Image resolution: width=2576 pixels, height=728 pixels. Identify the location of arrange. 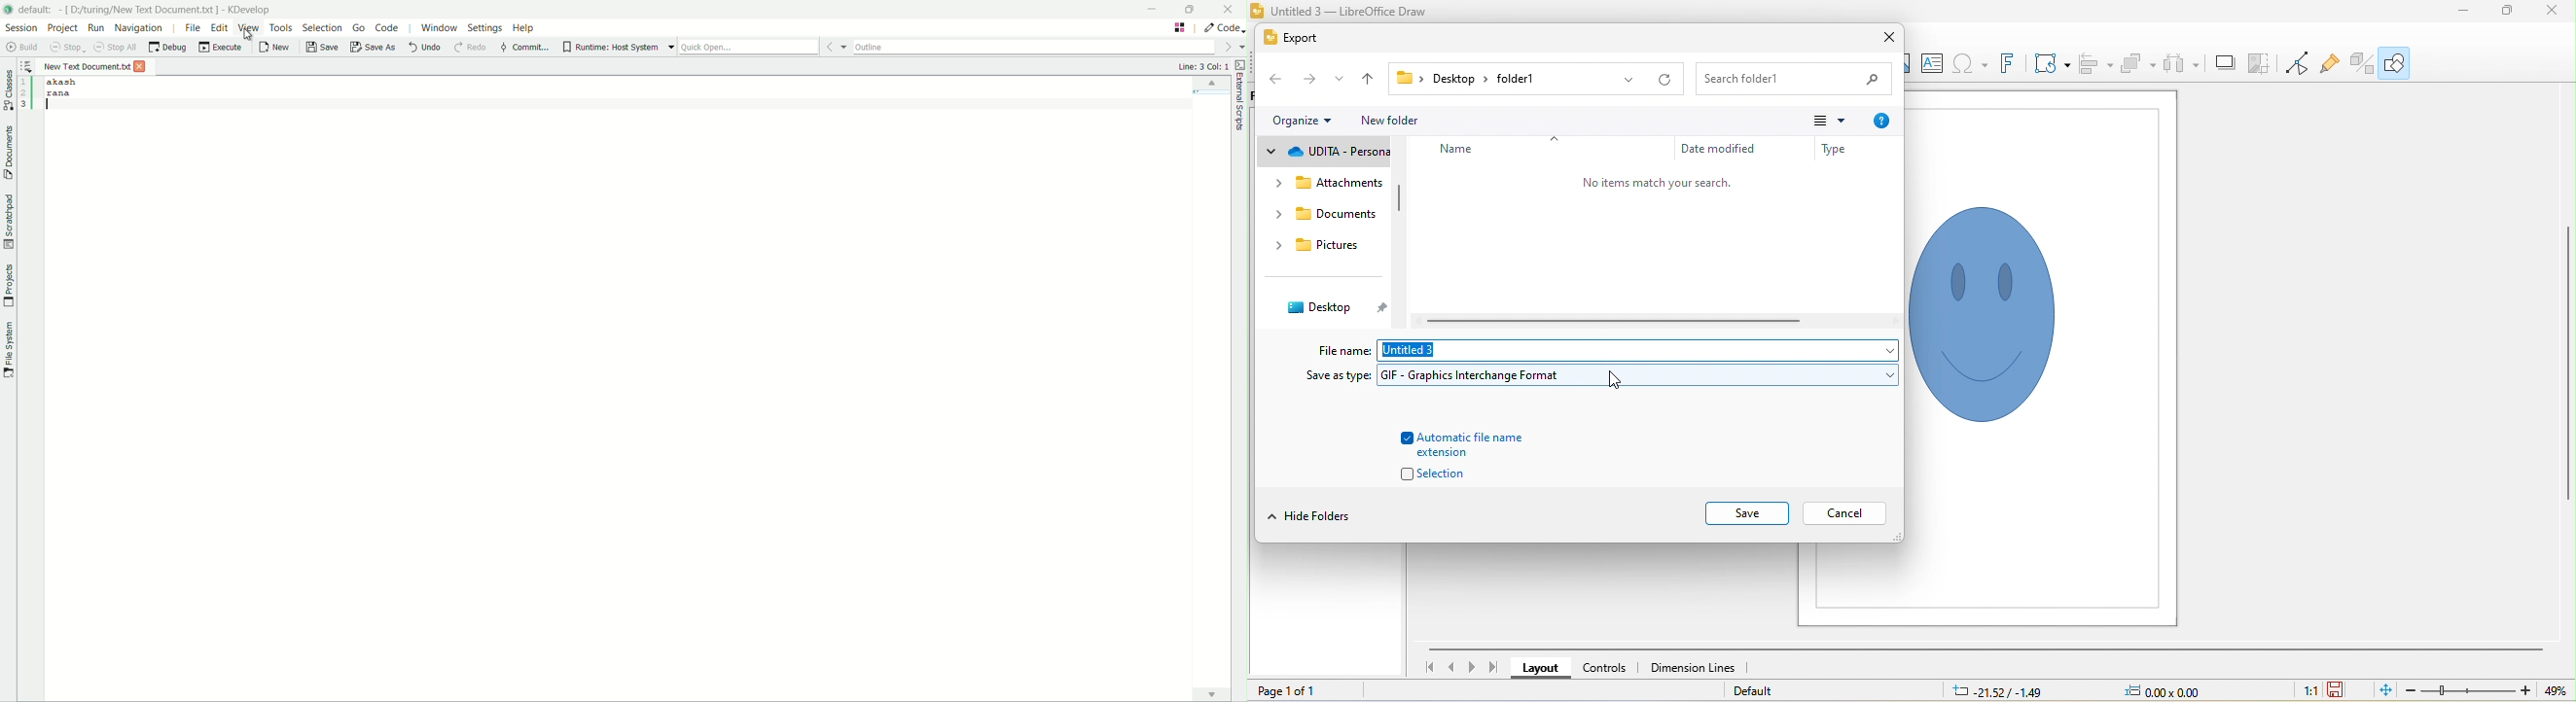
(2136, 64).